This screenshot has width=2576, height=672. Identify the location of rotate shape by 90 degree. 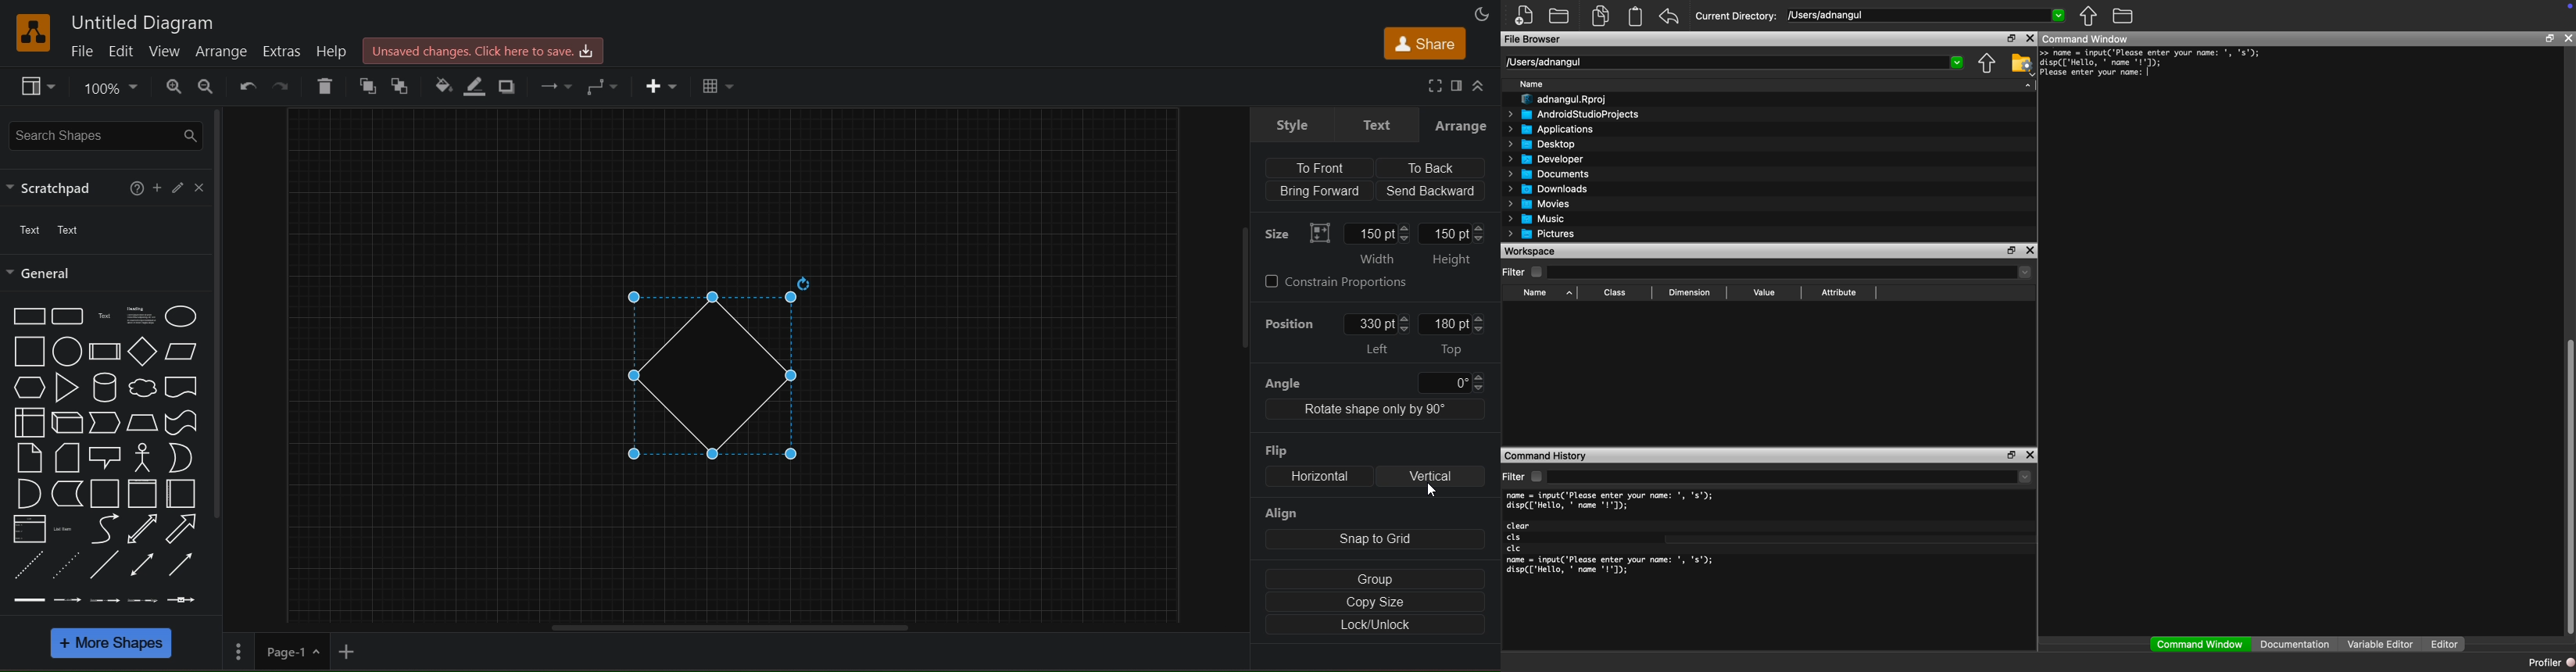
(1380, 411).